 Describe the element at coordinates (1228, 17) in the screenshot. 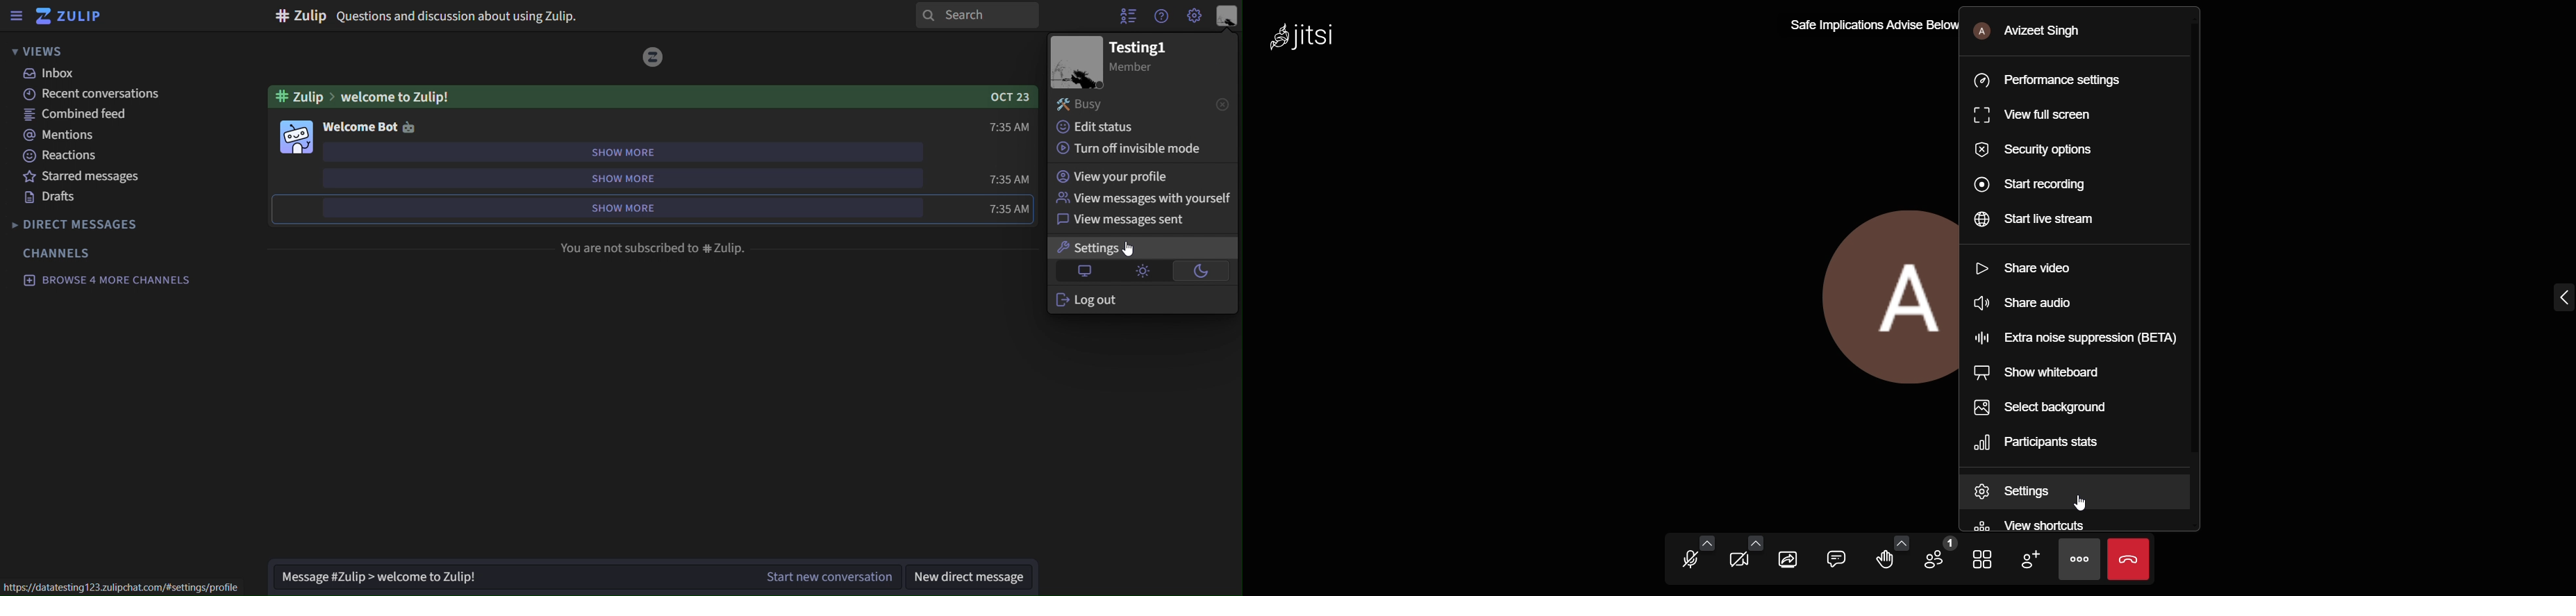

I see `personal menu` at that location.